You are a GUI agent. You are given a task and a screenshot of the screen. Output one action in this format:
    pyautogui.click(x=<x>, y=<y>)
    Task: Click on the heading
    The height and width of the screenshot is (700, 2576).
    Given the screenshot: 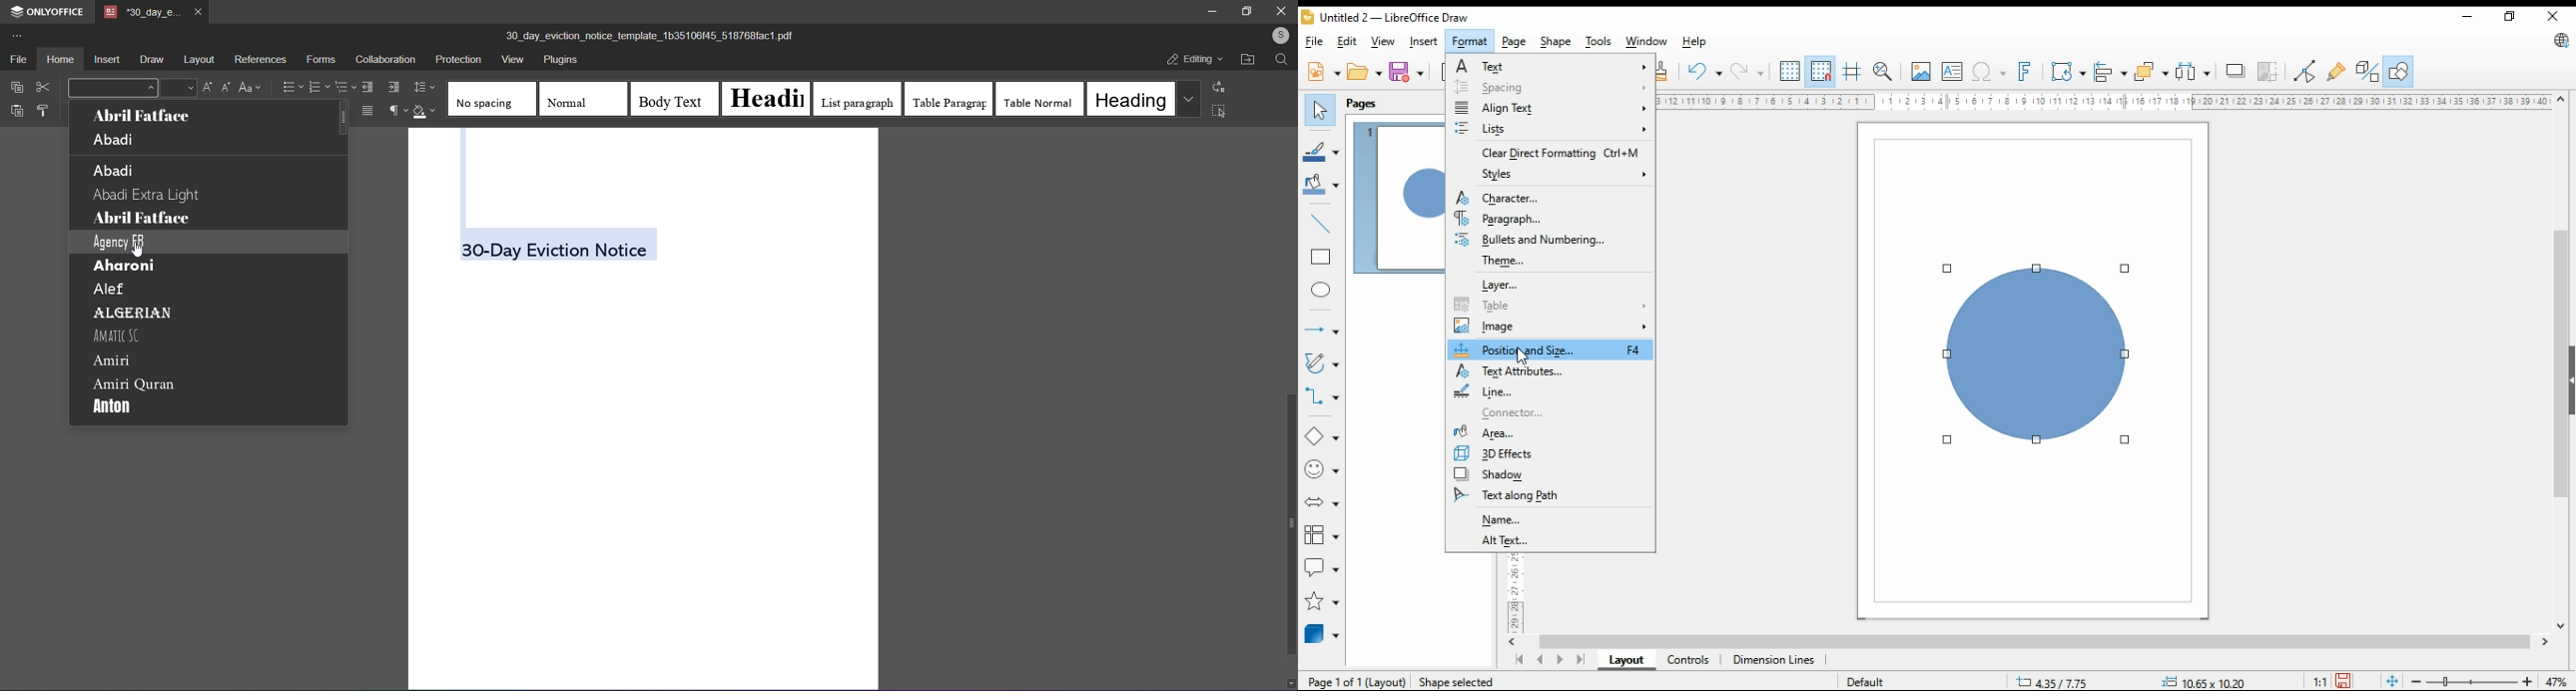 What is the action you would take?
    pyautogui.click(x=769, y=97)
    